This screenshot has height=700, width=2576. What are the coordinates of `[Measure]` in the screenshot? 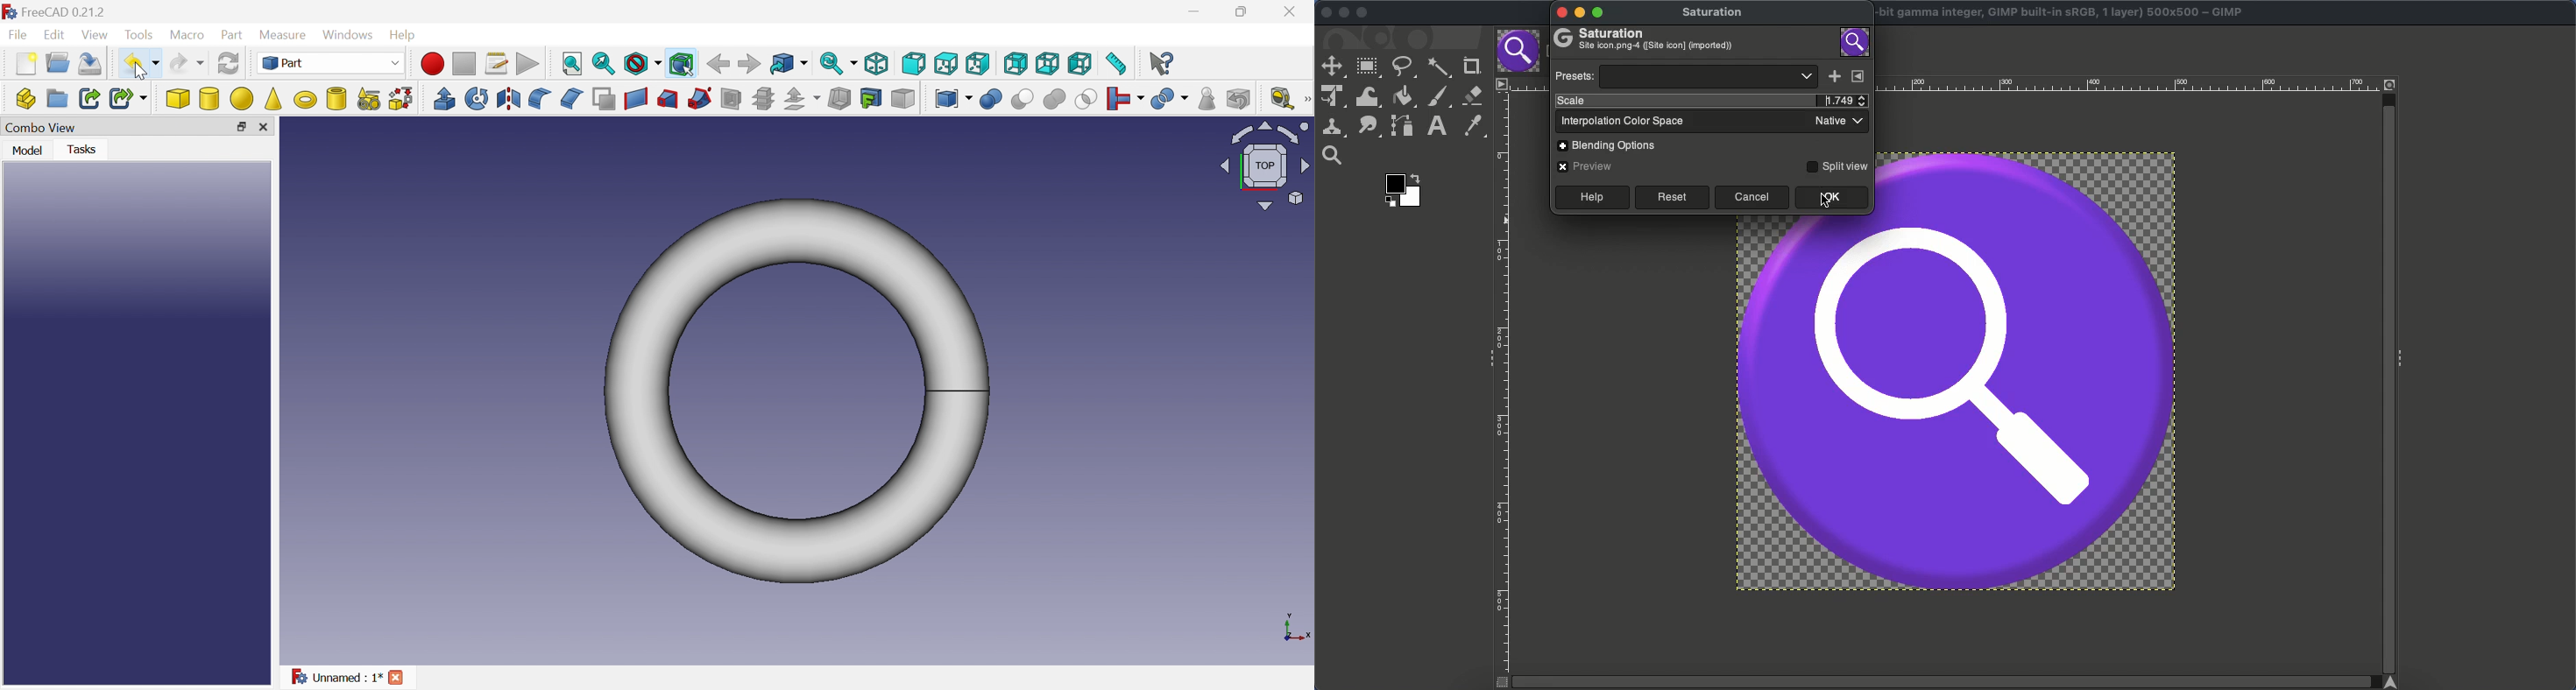 It's located at (1307, 99).